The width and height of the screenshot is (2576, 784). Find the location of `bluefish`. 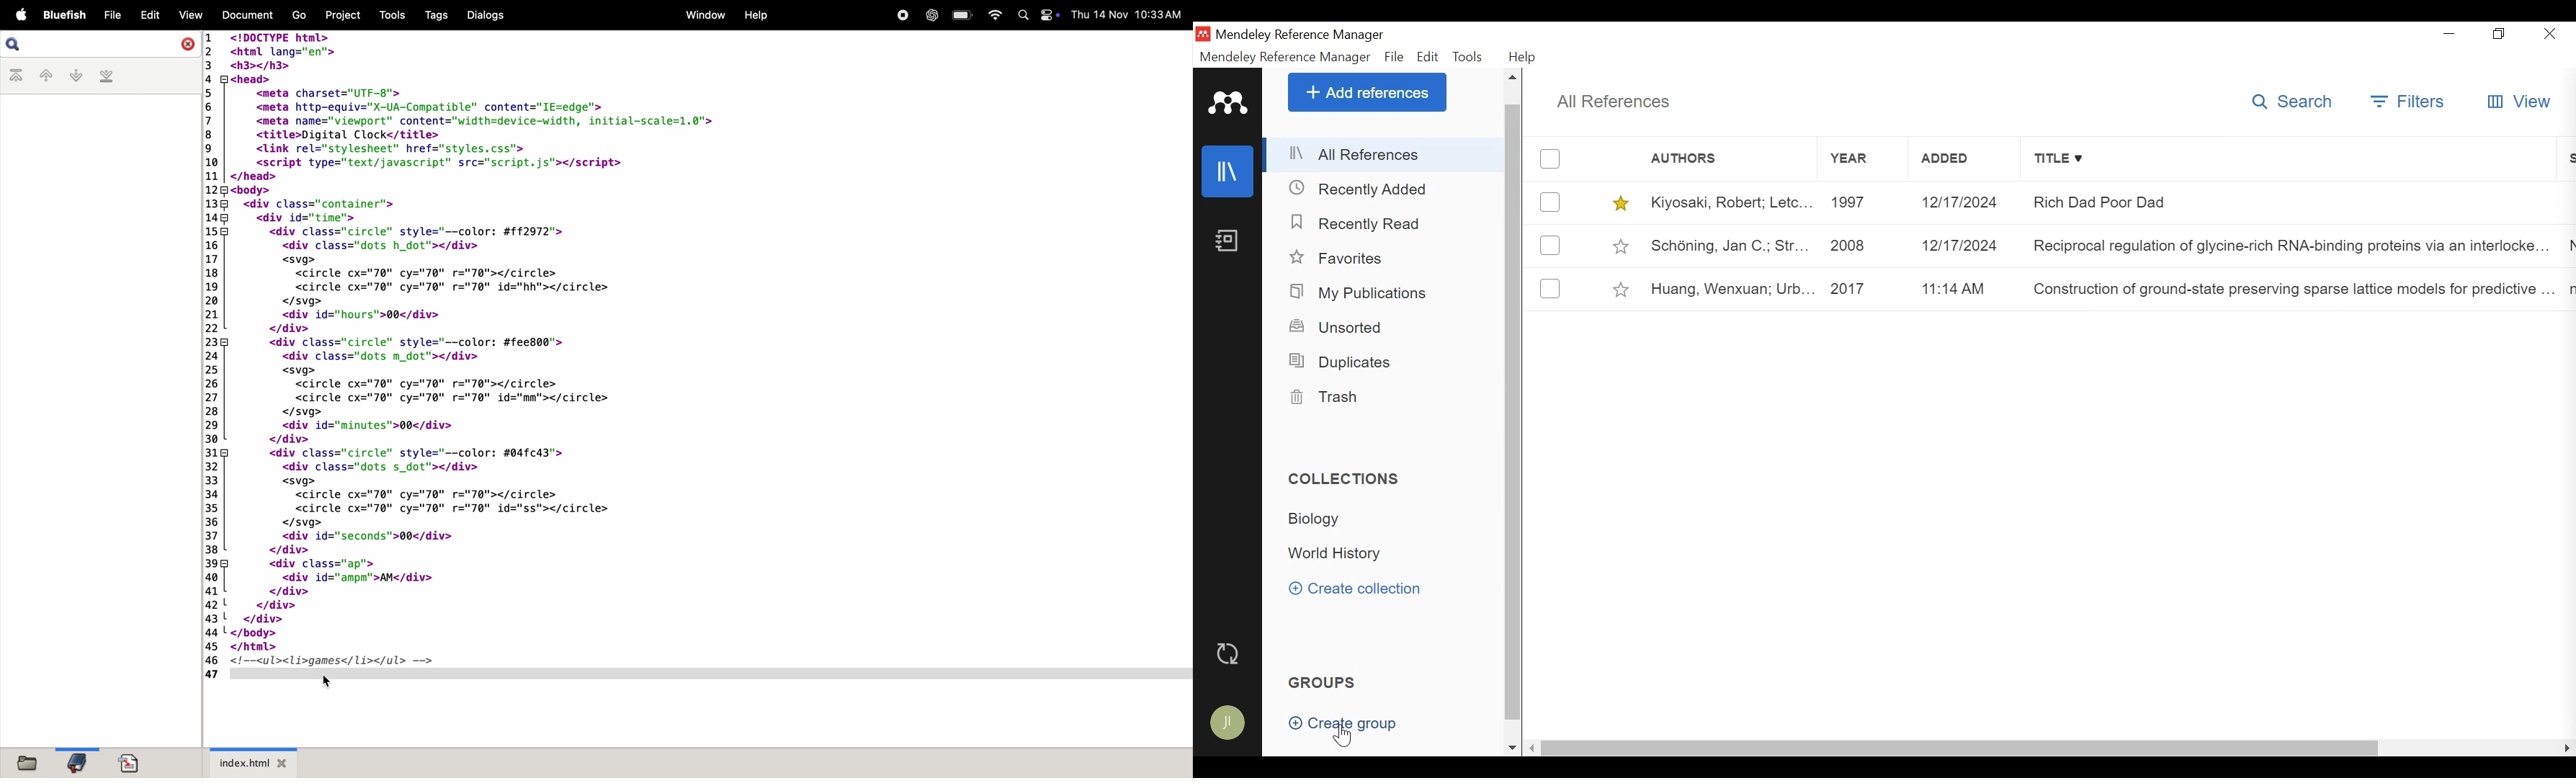

bluefish is located at coordinates (62, 14).